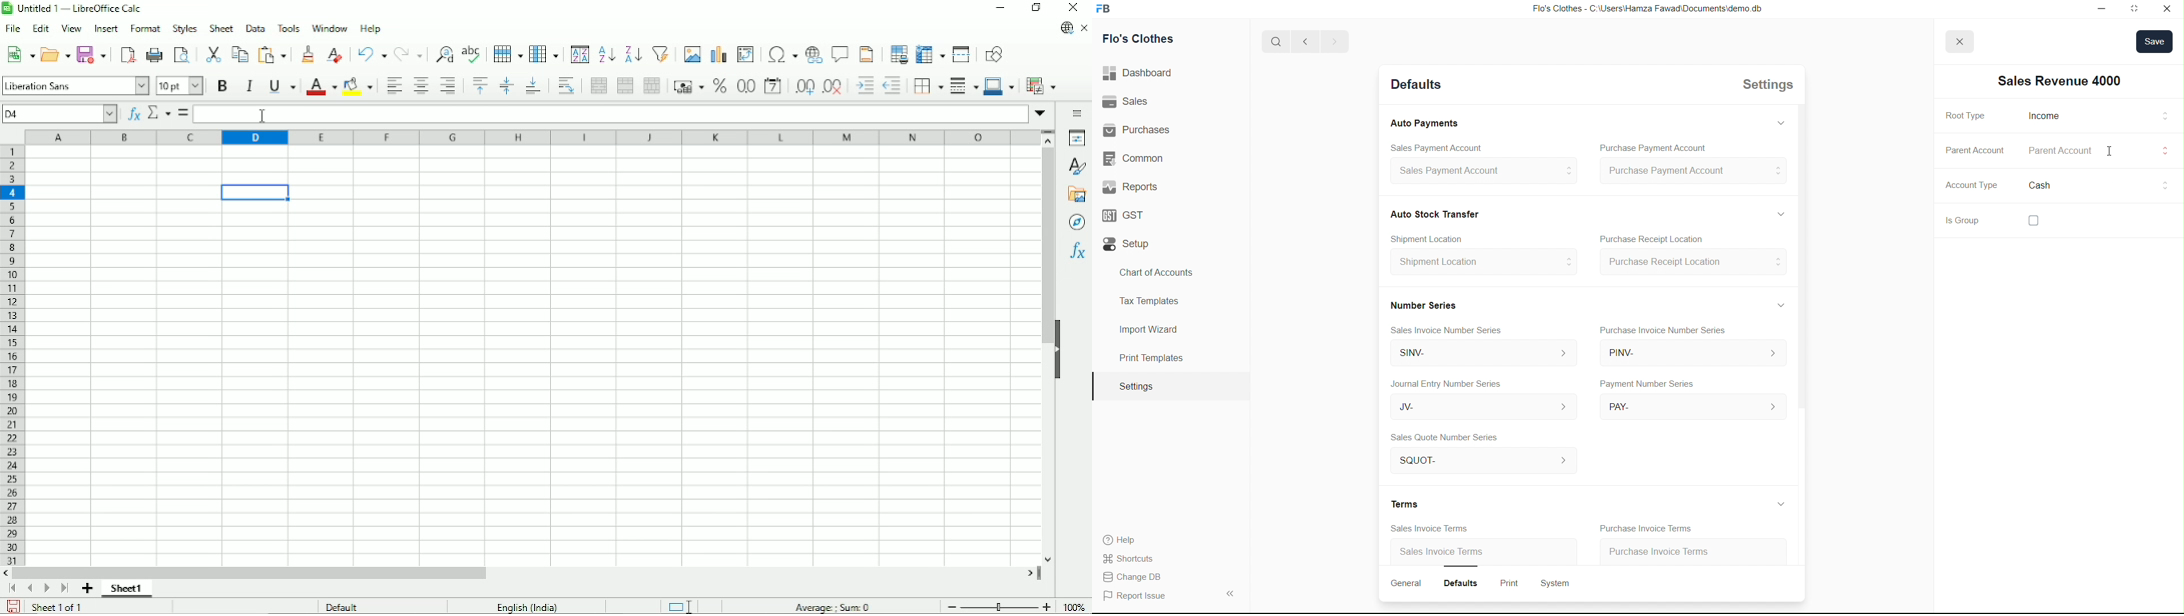  What do you see at coordinates (1042, 113) in the screenshot?
I see `Expand formula bar` at bounding box center [1042, 113].